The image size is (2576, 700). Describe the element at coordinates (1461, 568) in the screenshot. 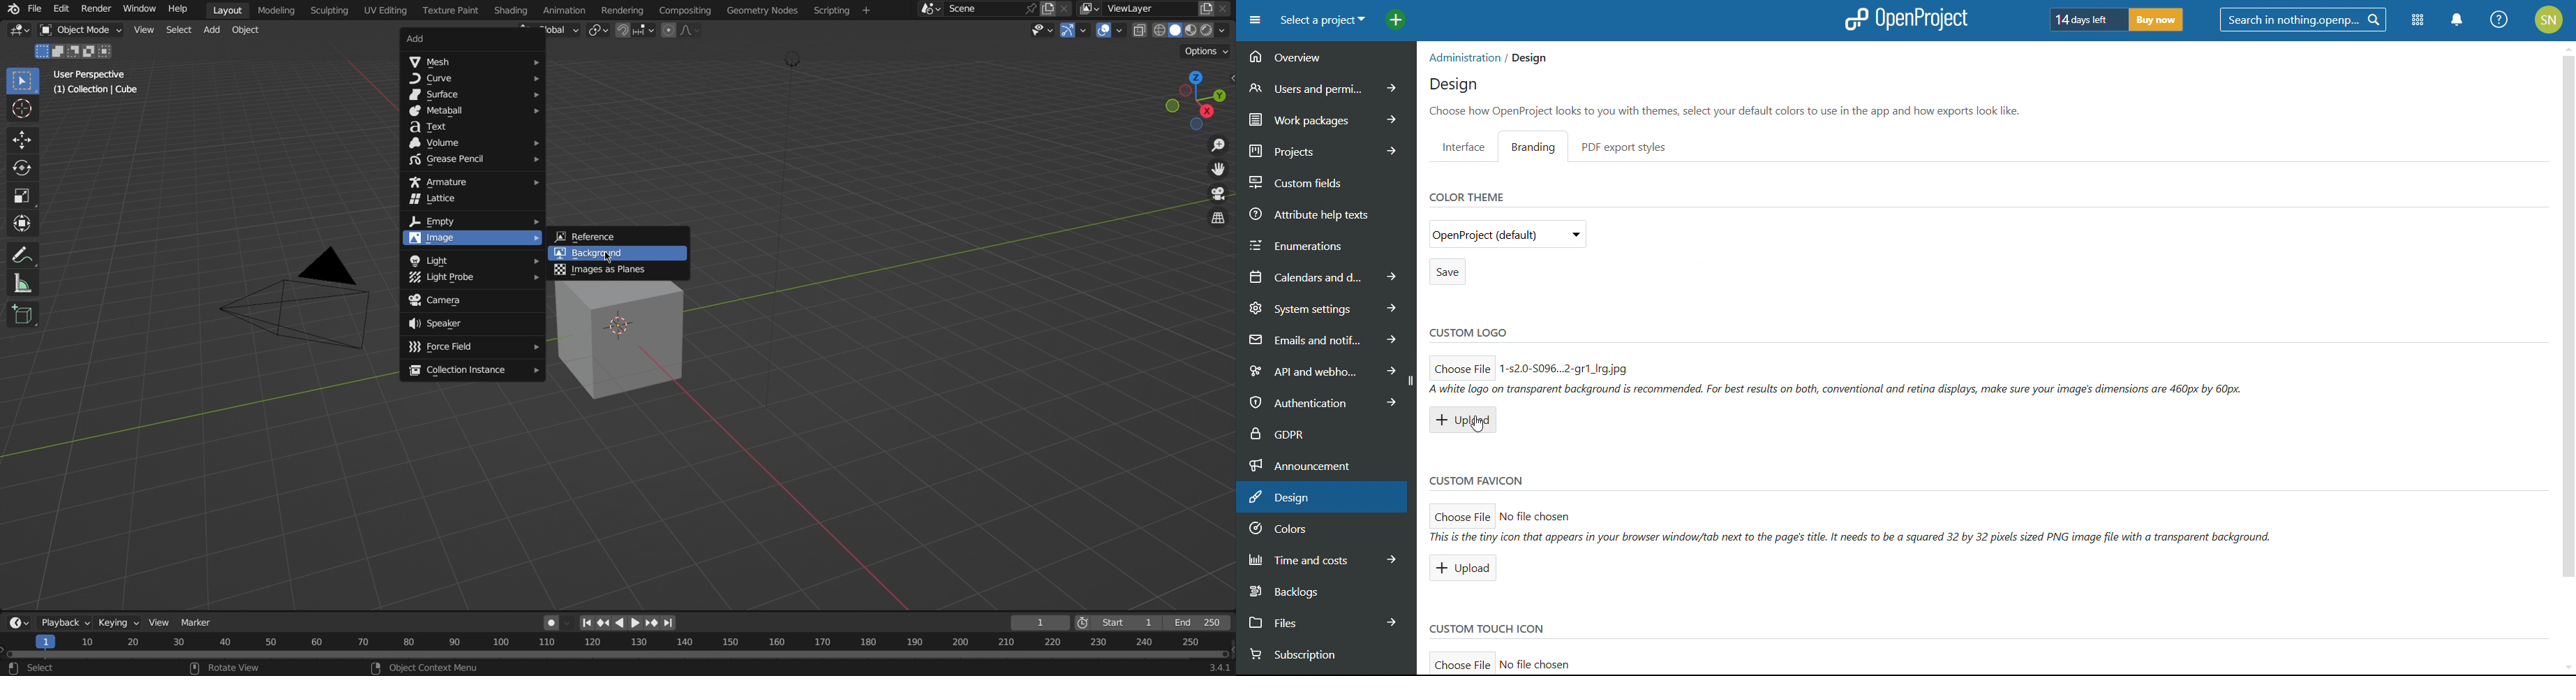

I see `upload` at that location.